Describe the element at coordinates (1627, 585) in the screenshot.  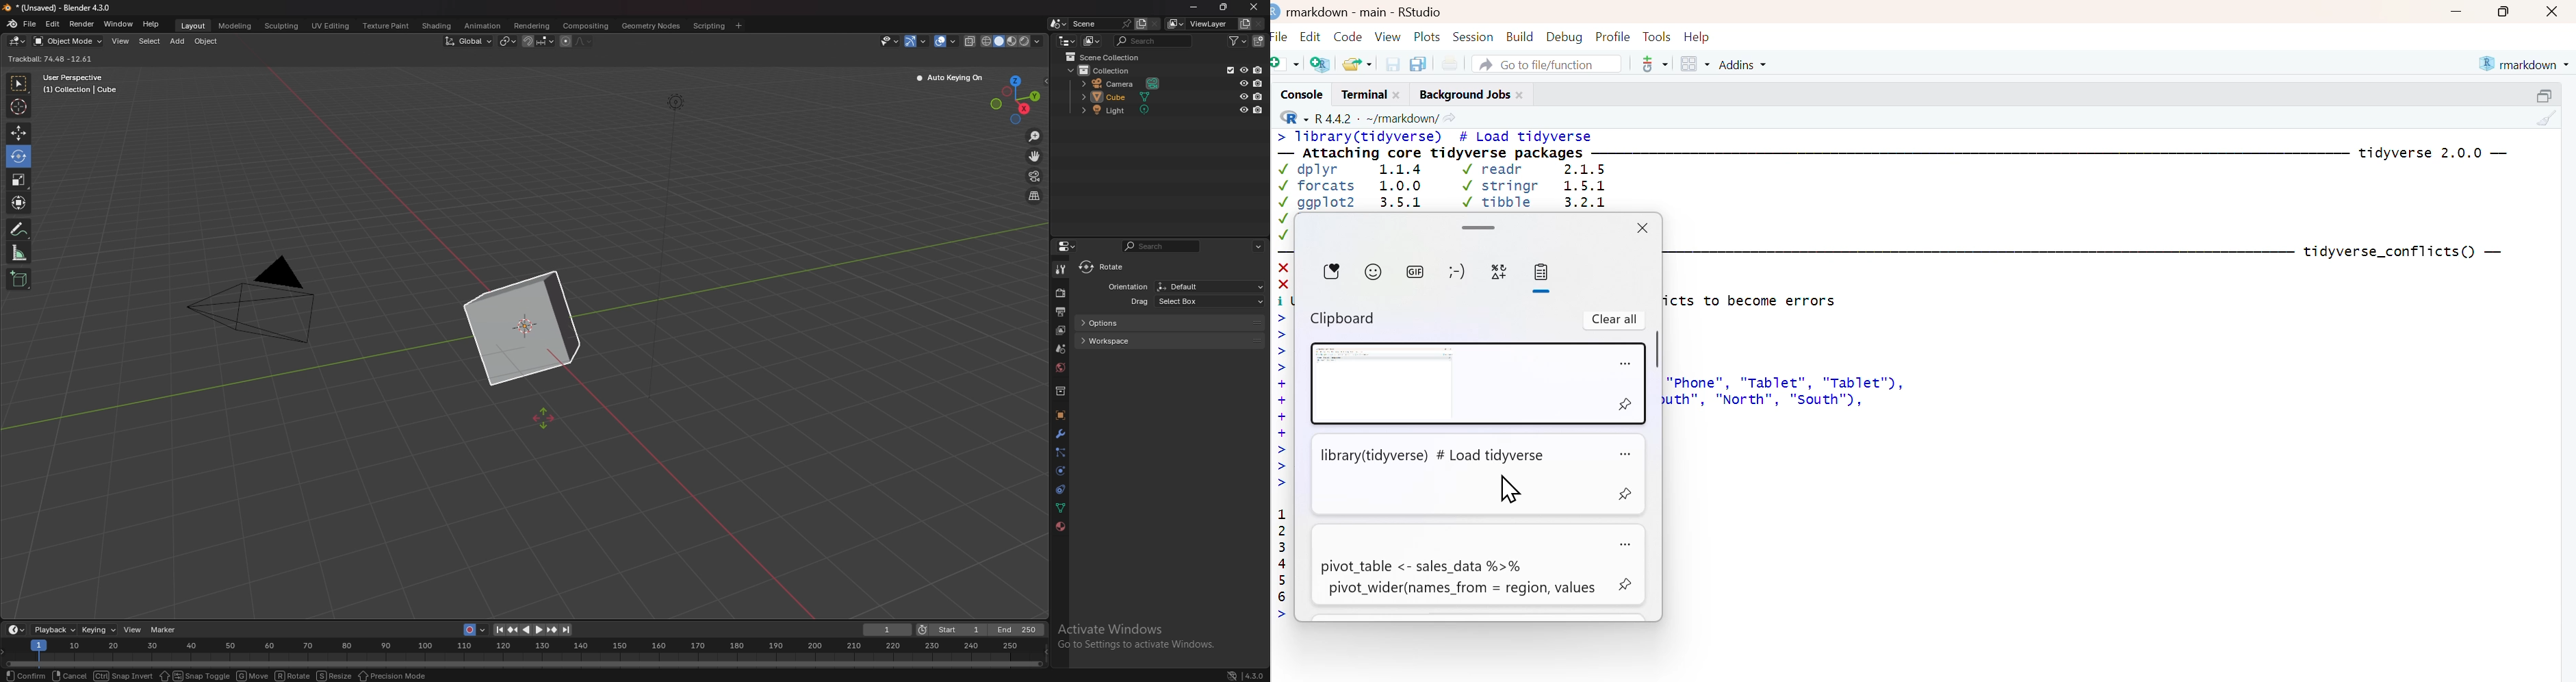
I see `pin` at that location.